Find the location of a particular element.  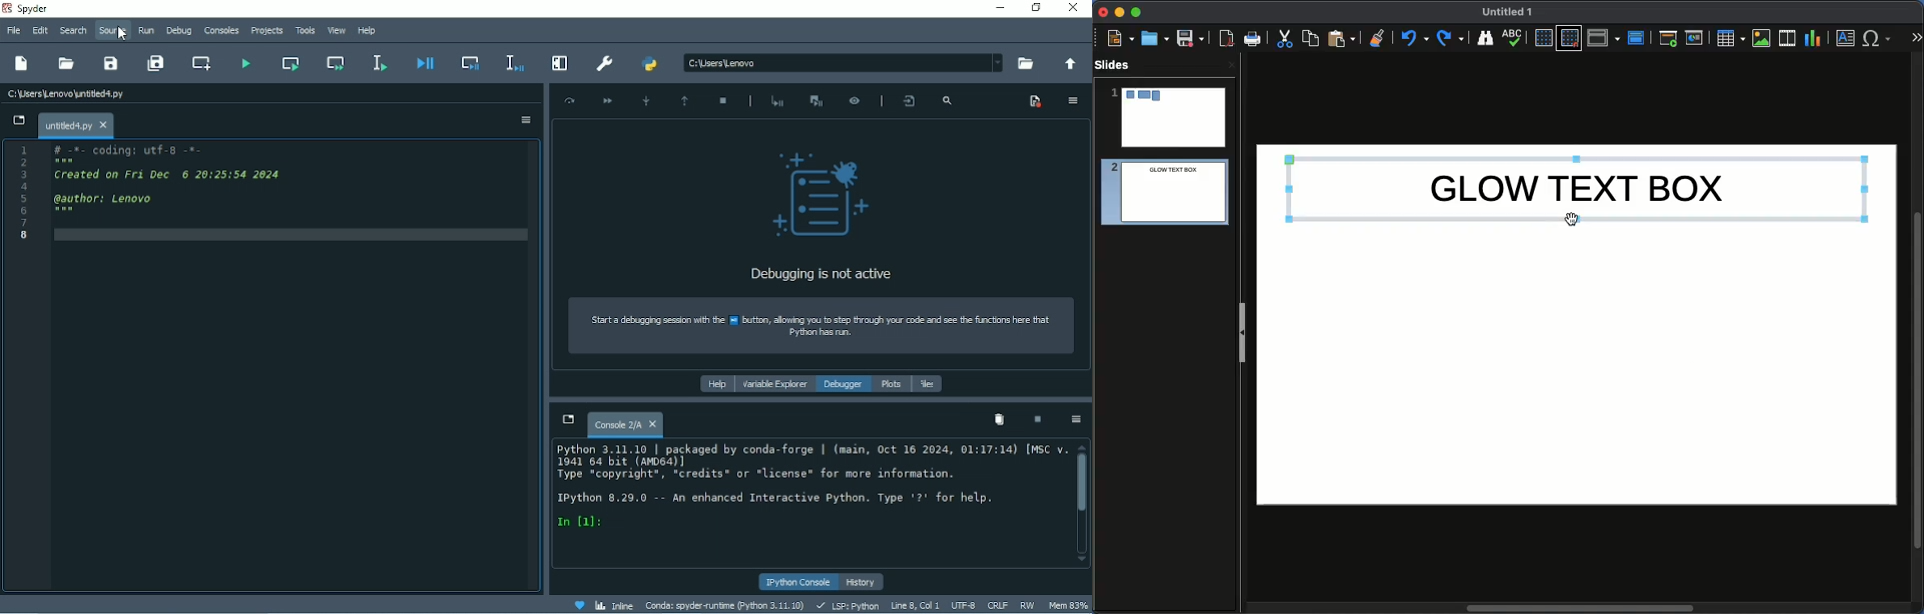

Browse tabs is located at coordinates (17, 122).